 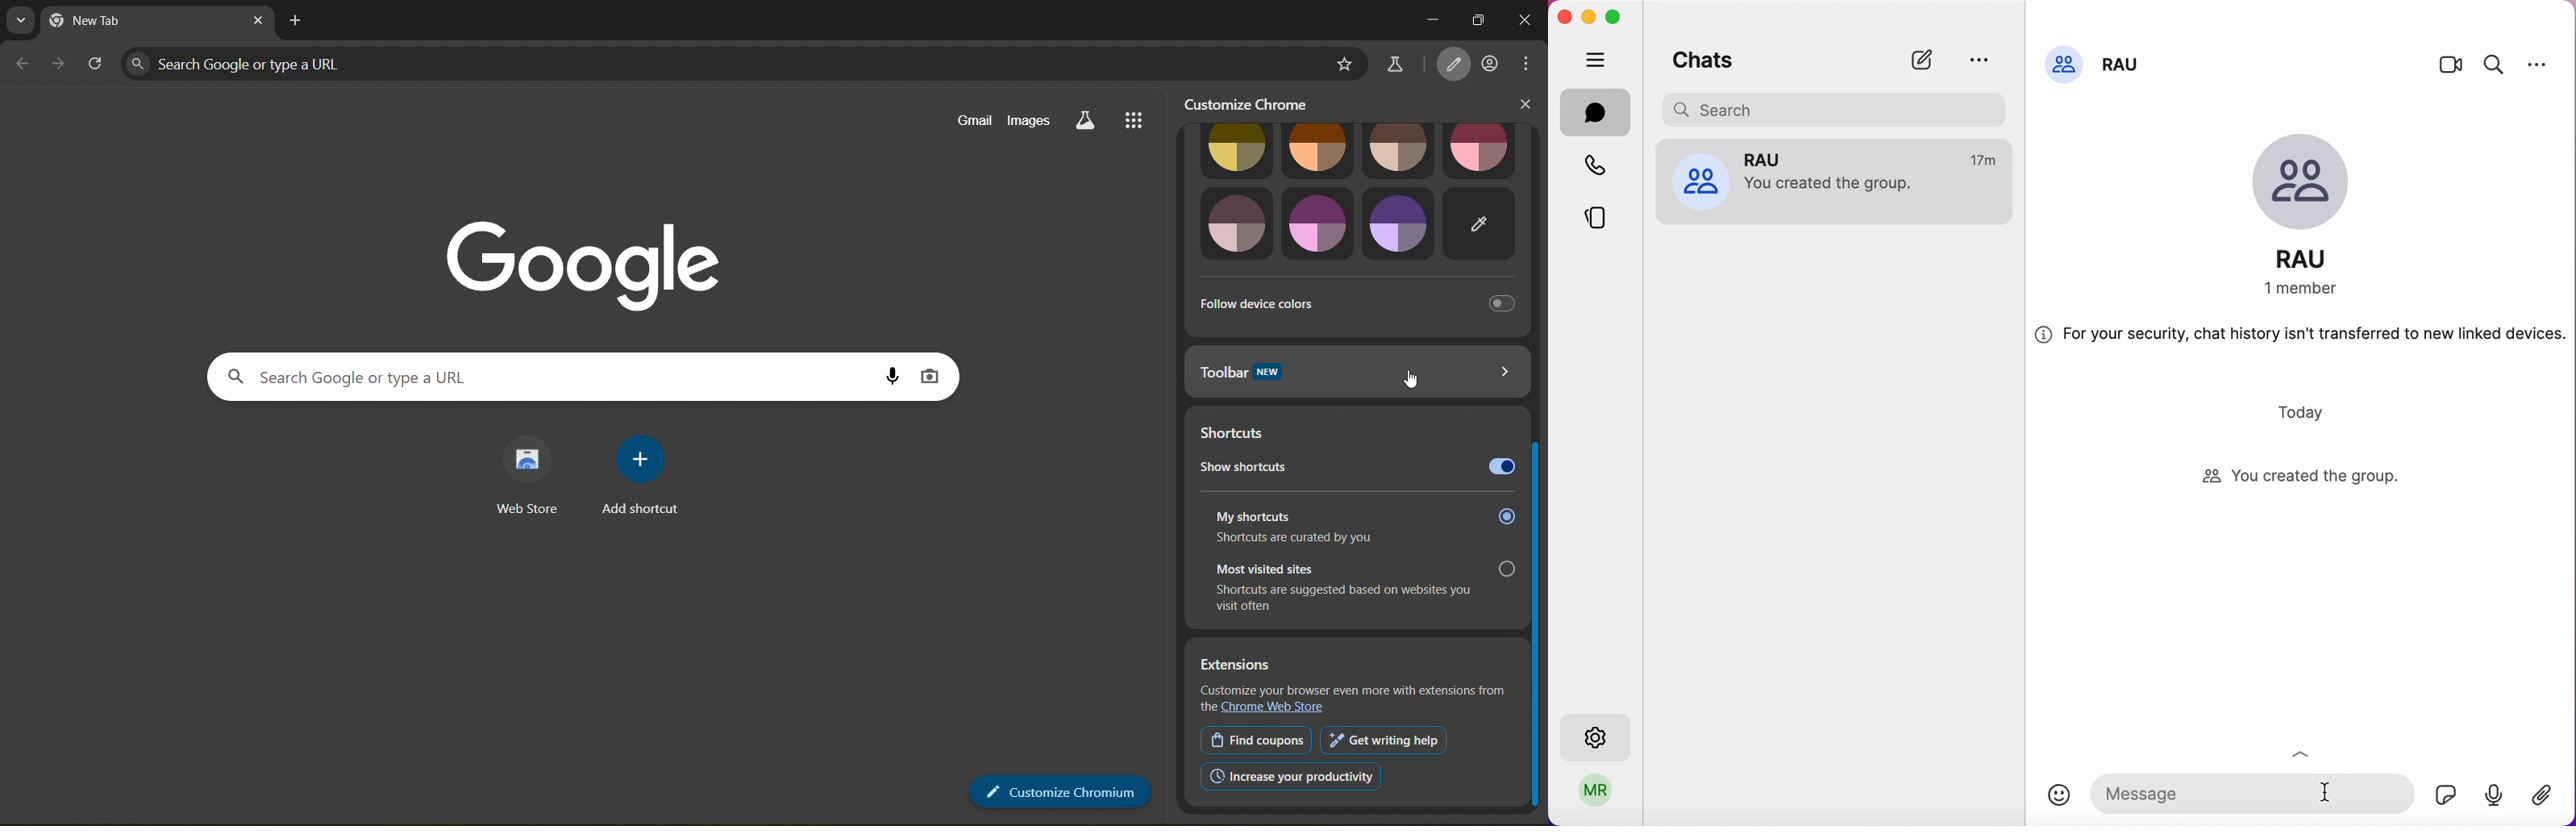 What do you see at coordinates (2494, 794) in the screenshot?
I see `record audio` at bounding box center [2494, 794].